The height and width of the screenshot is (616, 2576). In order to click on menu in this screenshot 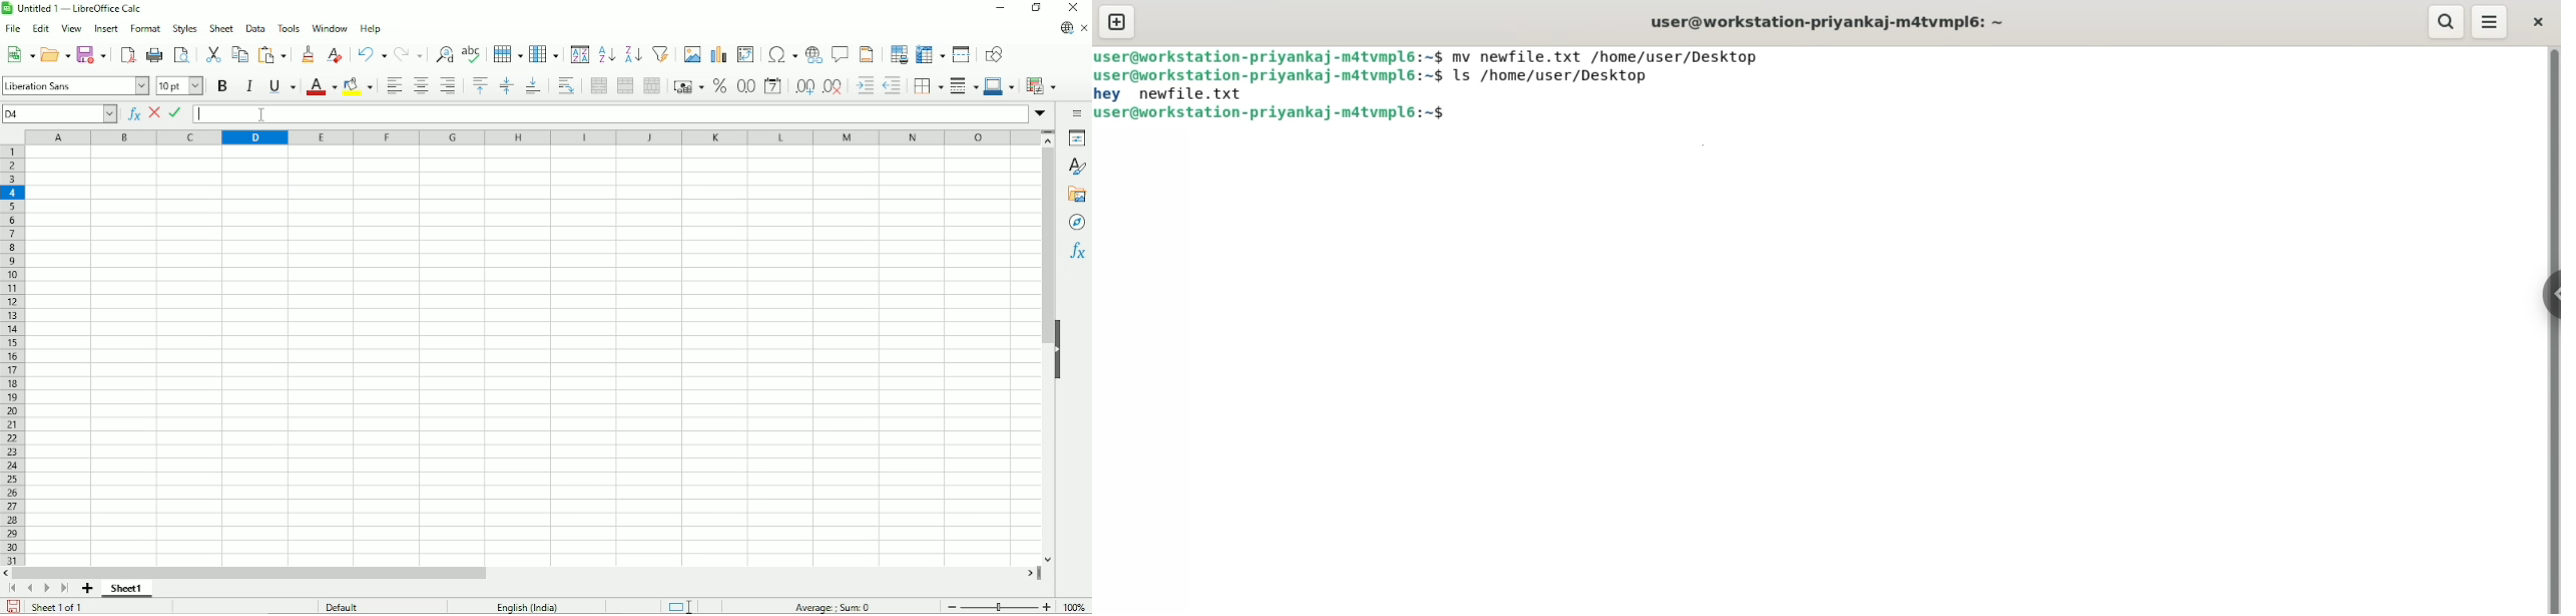, I will do `click(2493, 23)`.